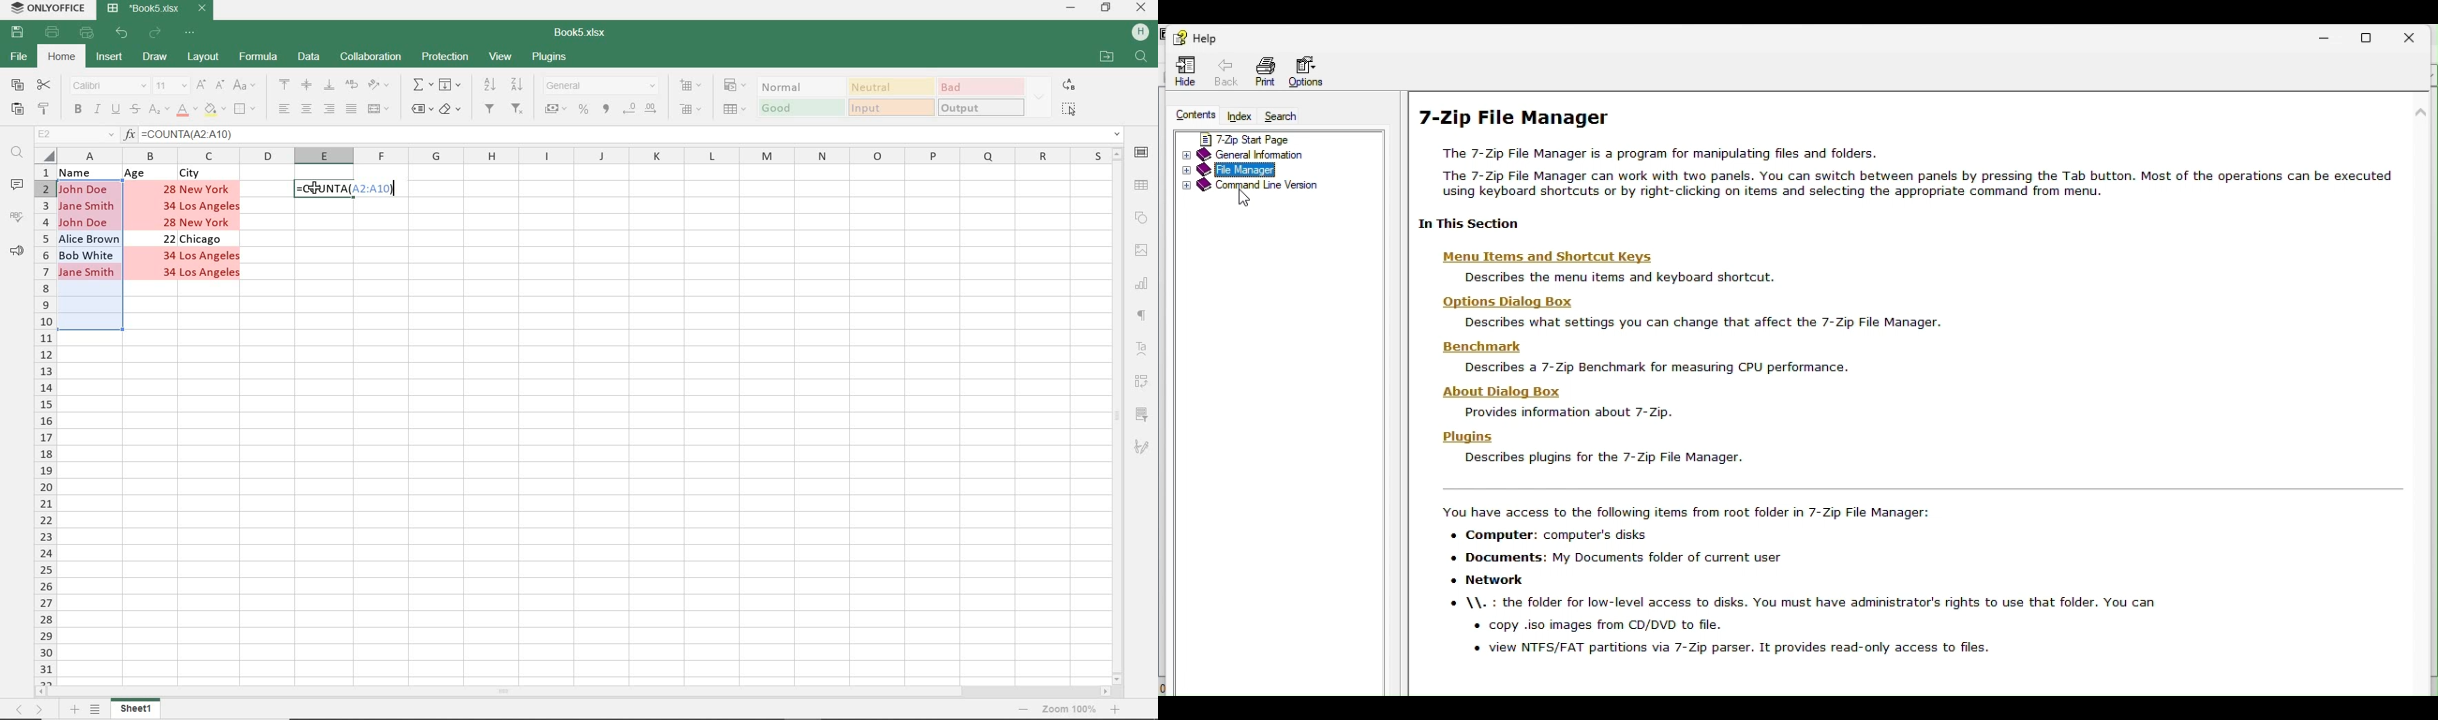 This screenshot has height=728, width=2464. Describe the element at coordinates (212, 273) in the screenshot. I see `Los Angeles` at that location.